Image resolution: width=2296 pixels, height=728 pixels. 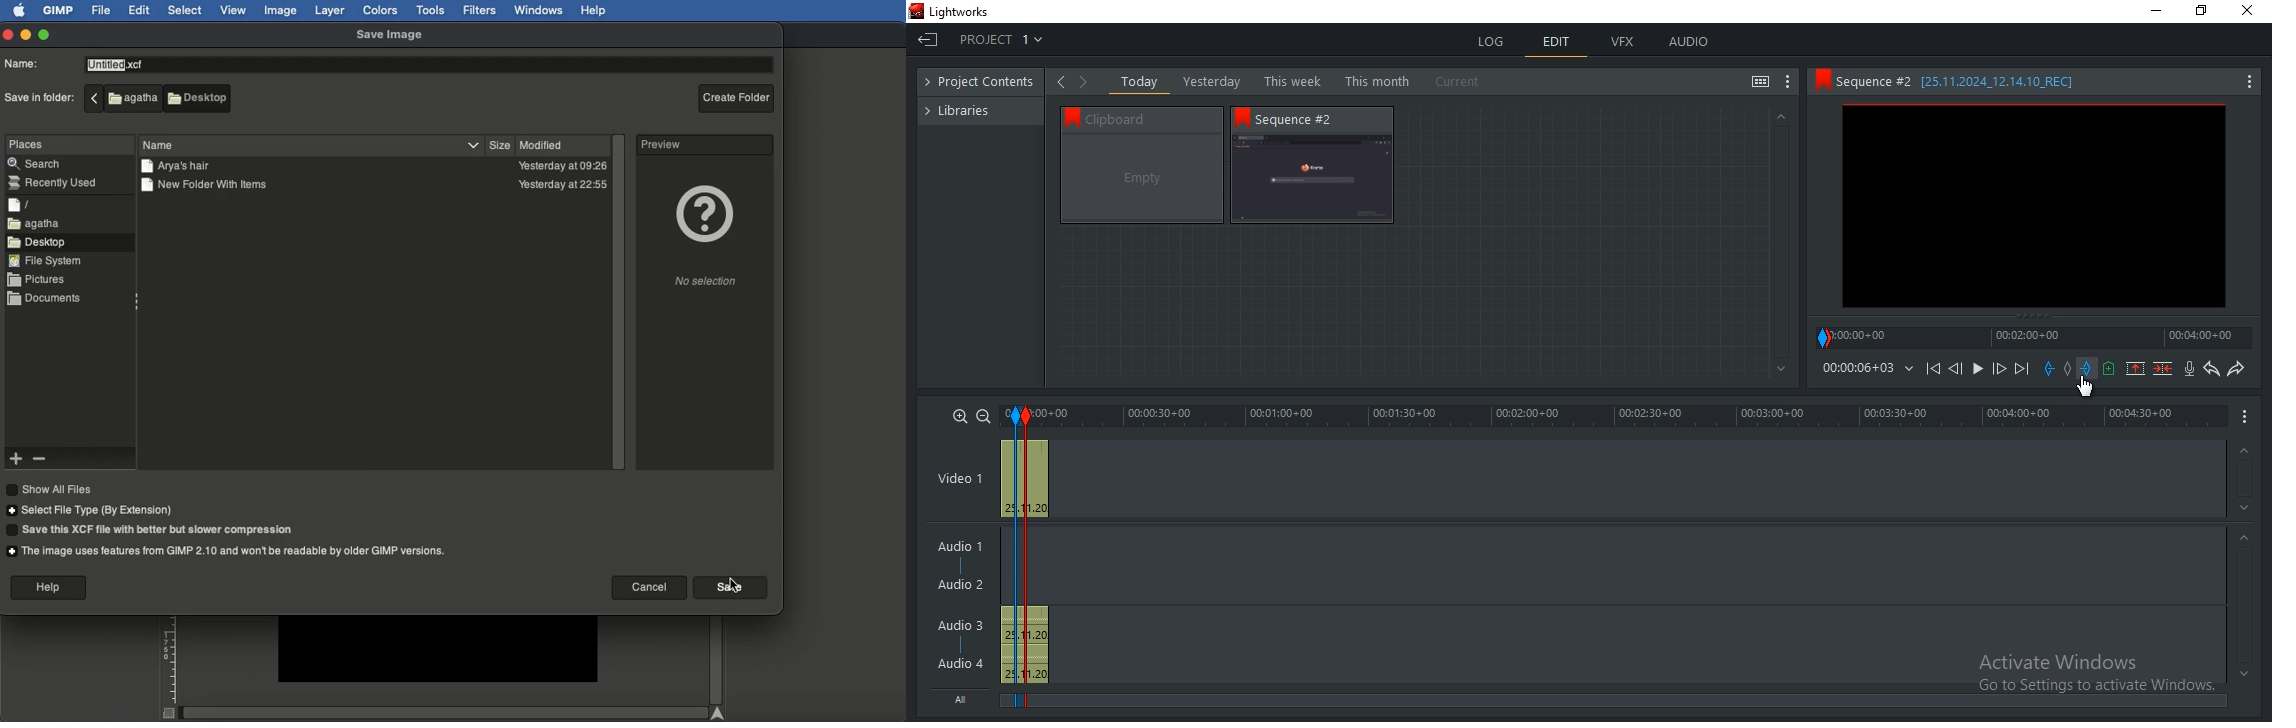 I want to click on Emblem, so click(x=702, y=212).